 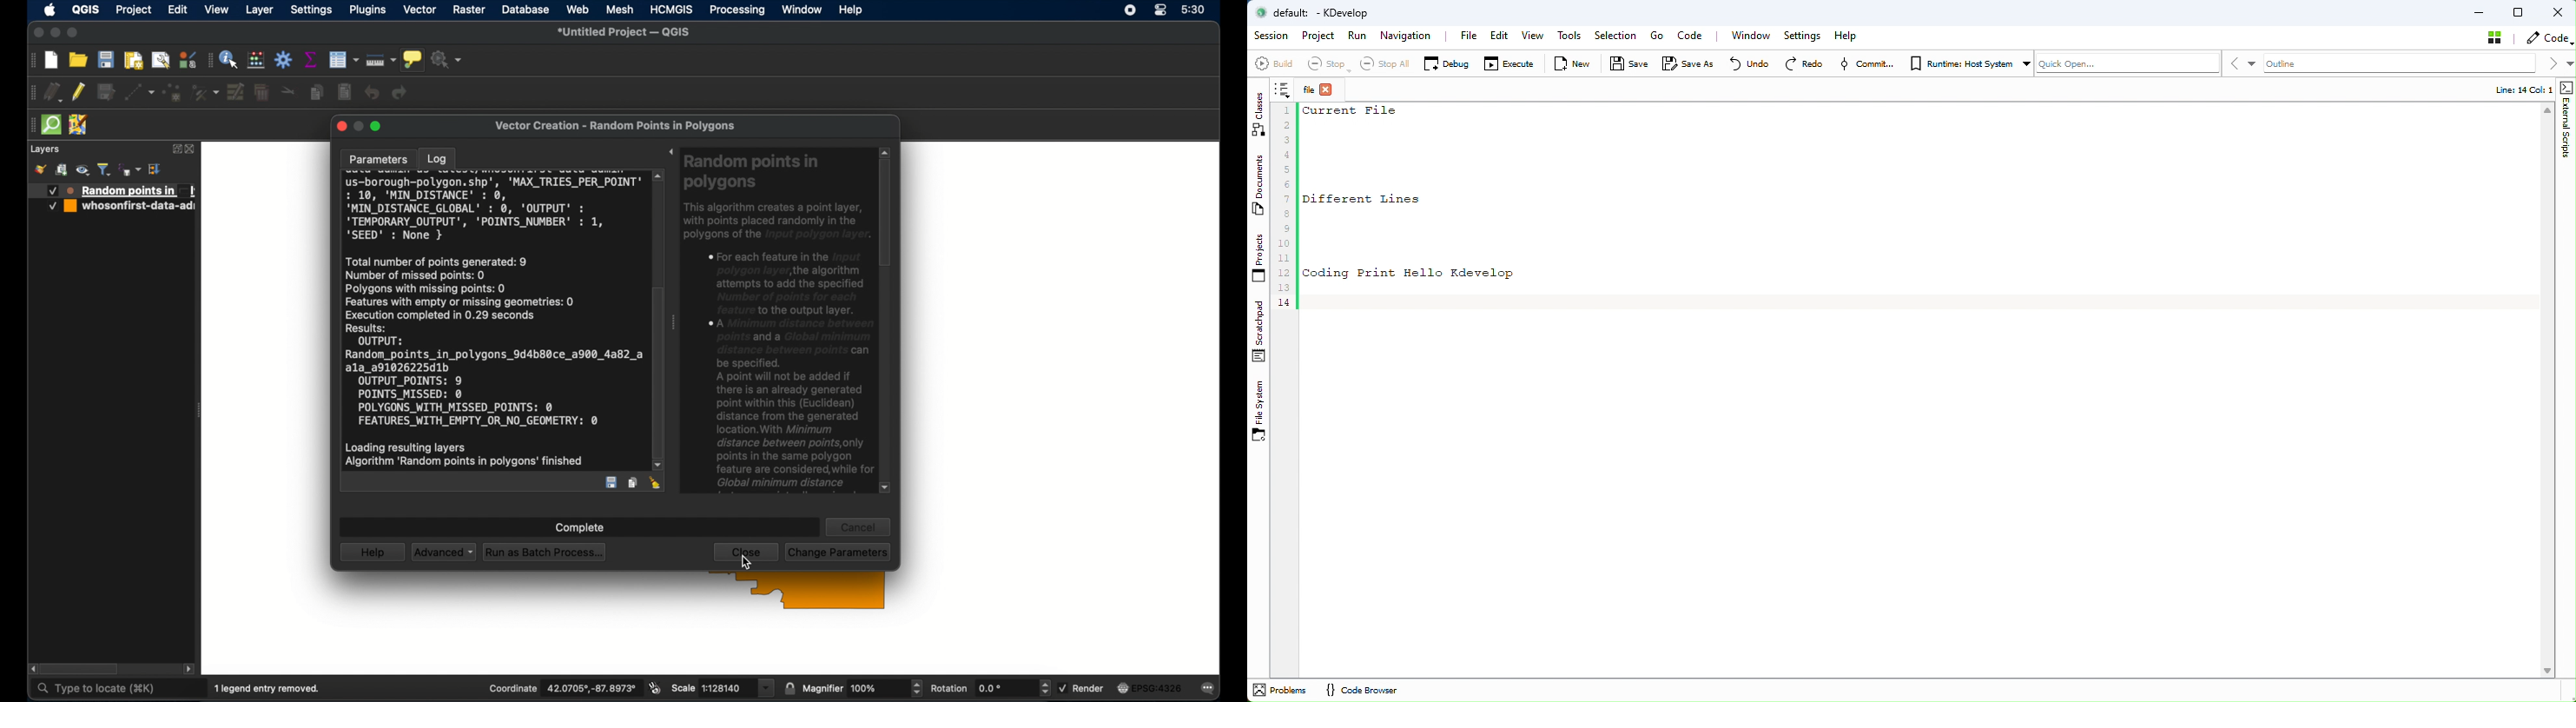 What do you see at coordinates (372, 93) in the screenshot?
I see `undo` at bounding box center [372, 93].